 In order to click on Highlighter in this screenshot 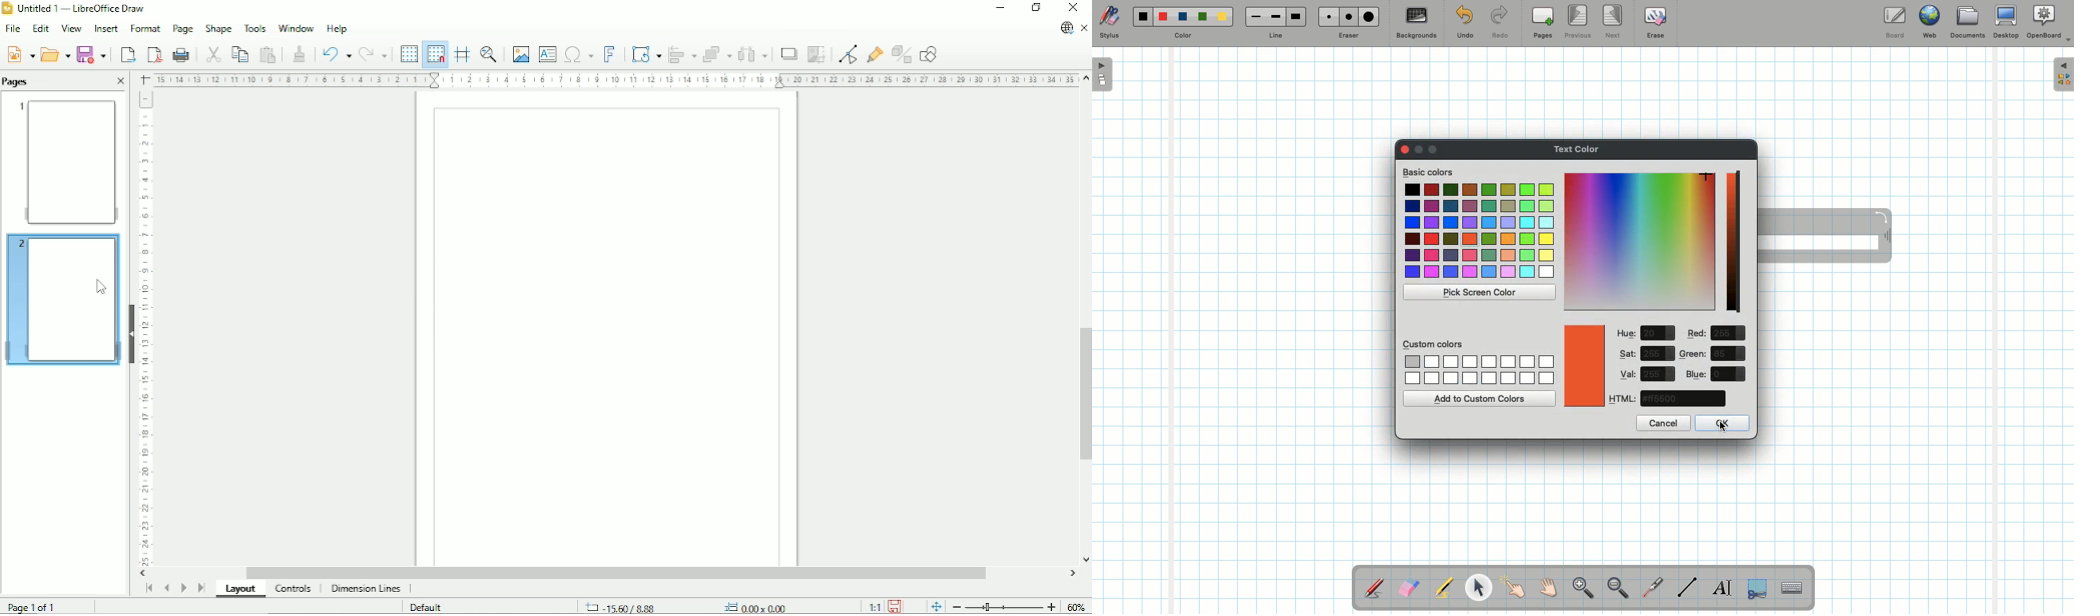, I will do `click(1443, 589)`.